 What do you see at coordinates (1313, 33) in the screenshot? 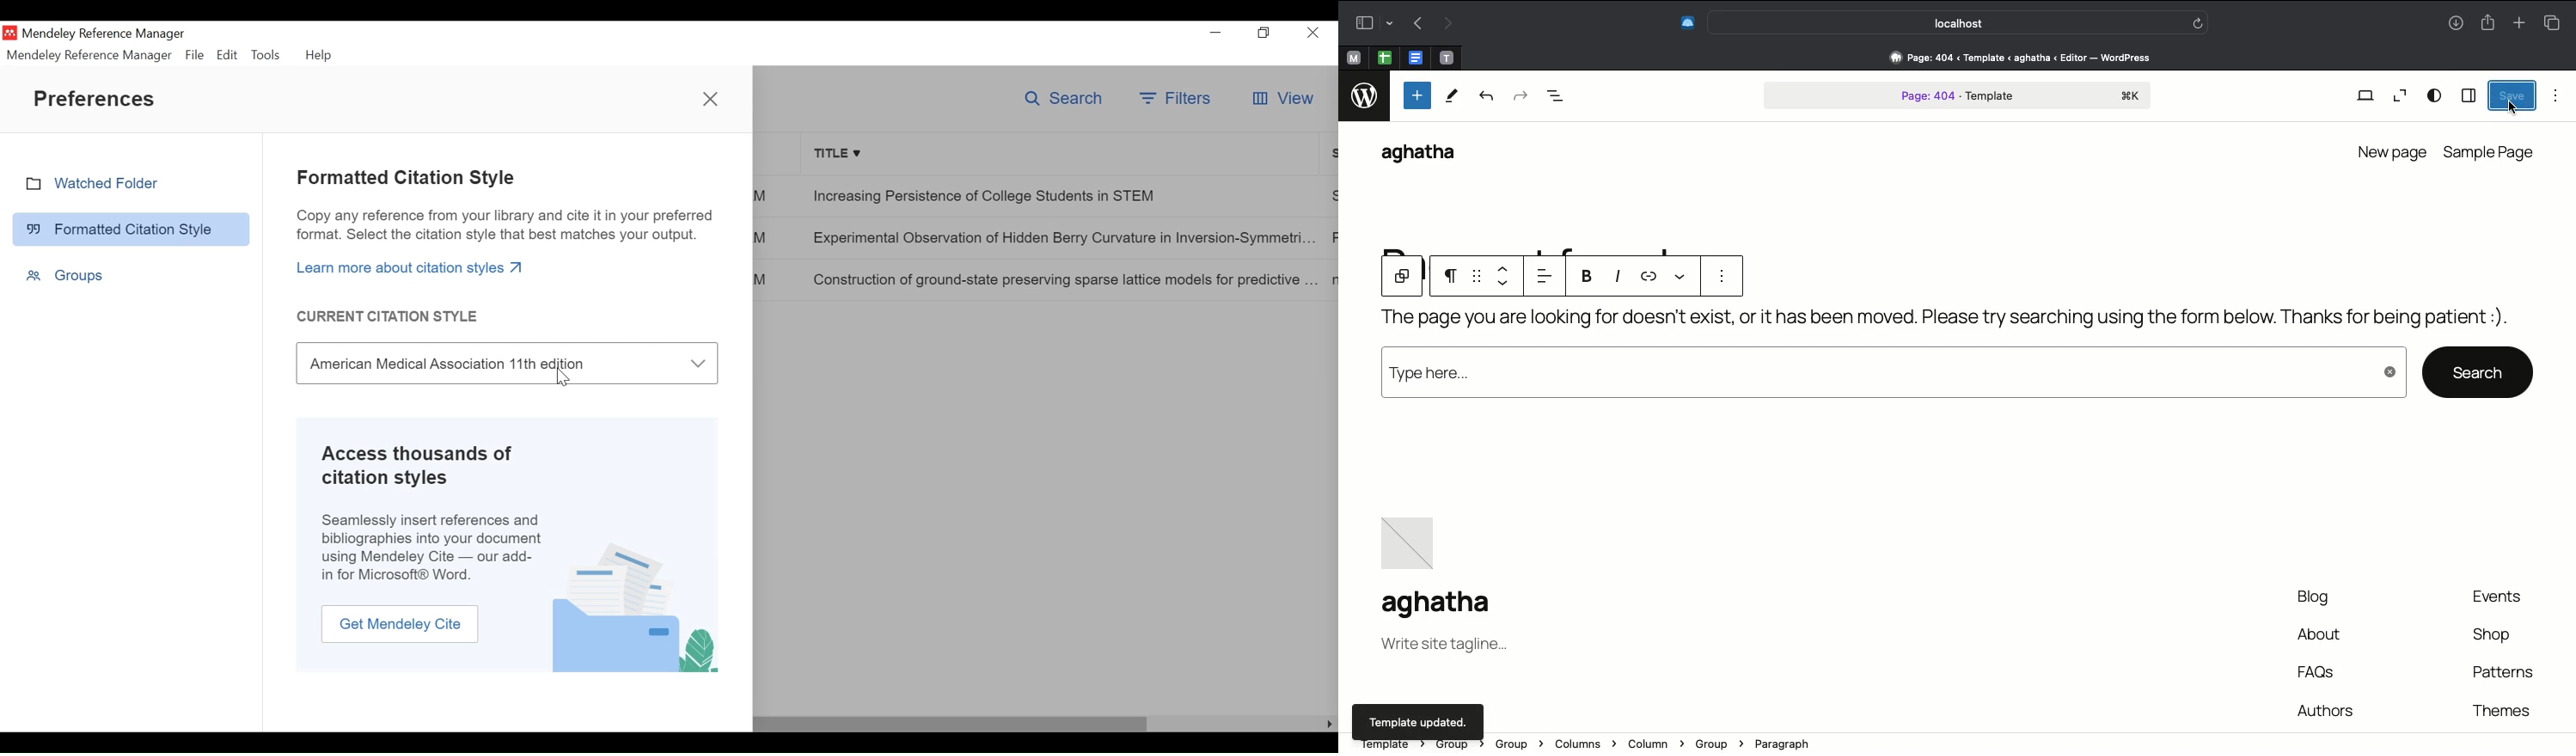
I see `Close` at bounding box center [1313, 33].